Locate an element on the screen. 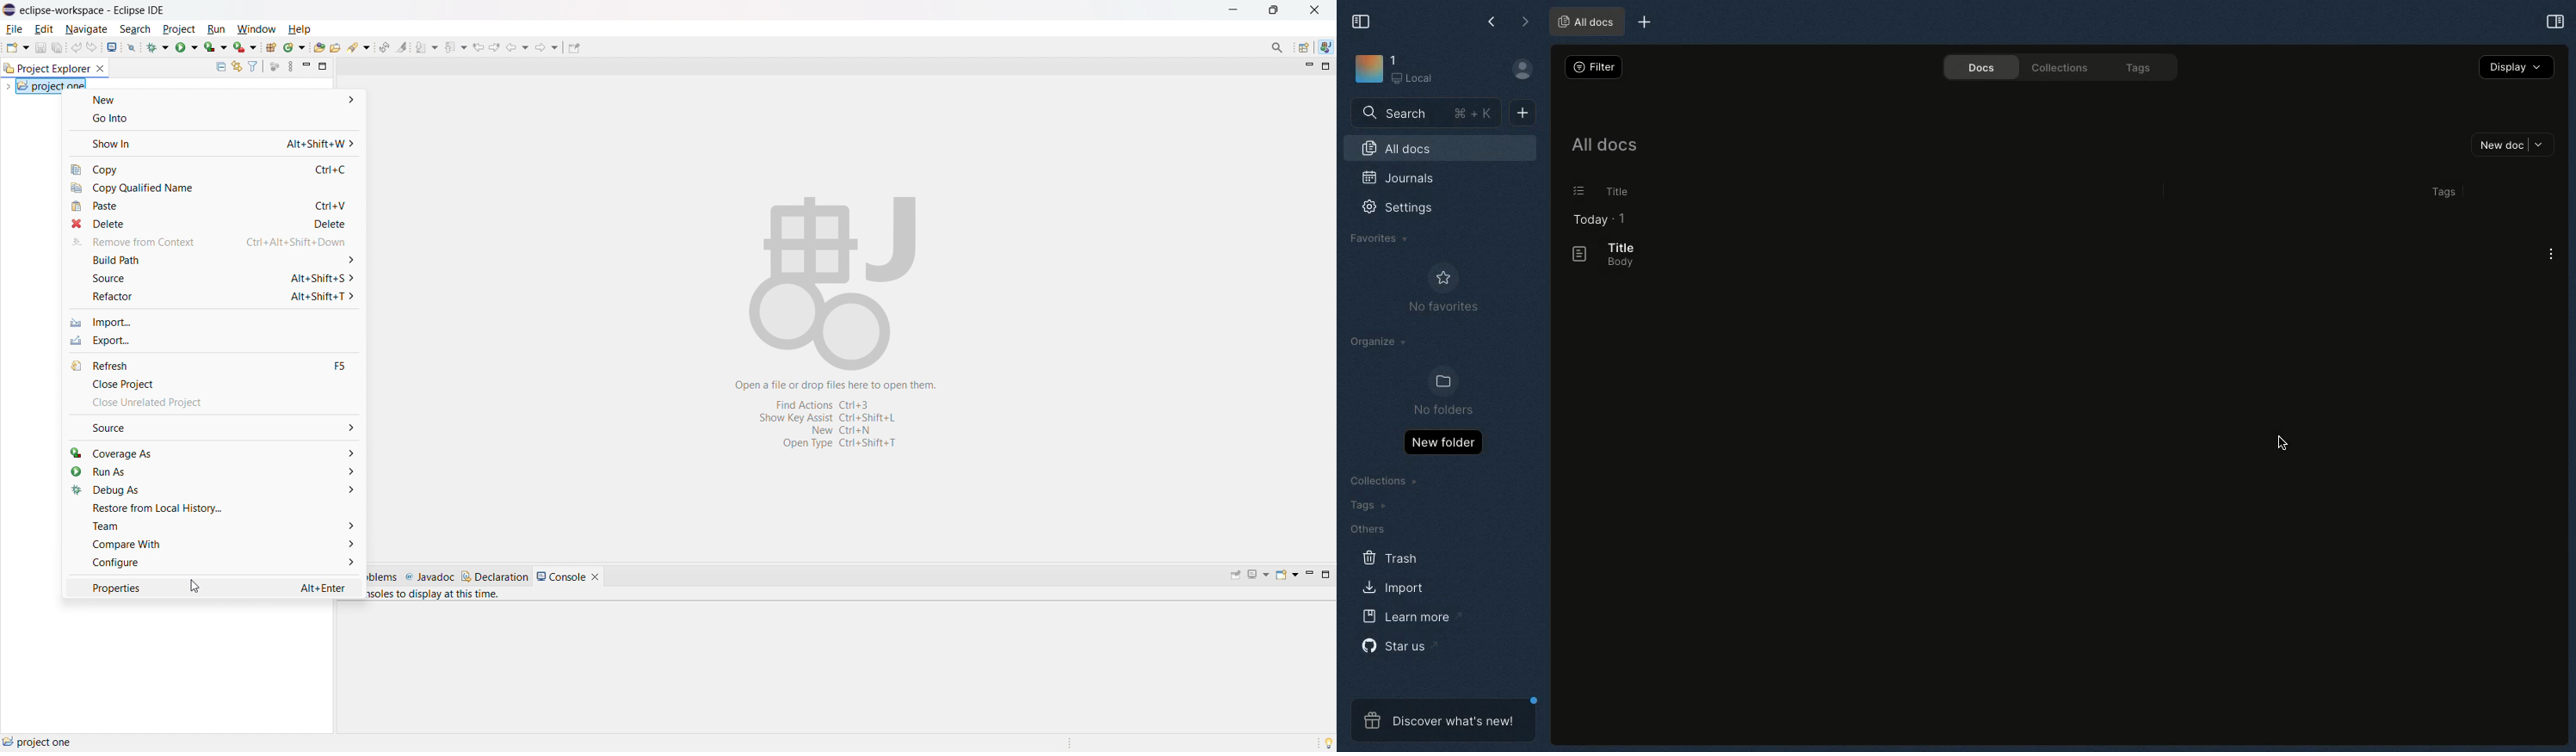  Star us is located at coordinates (1398, 645).